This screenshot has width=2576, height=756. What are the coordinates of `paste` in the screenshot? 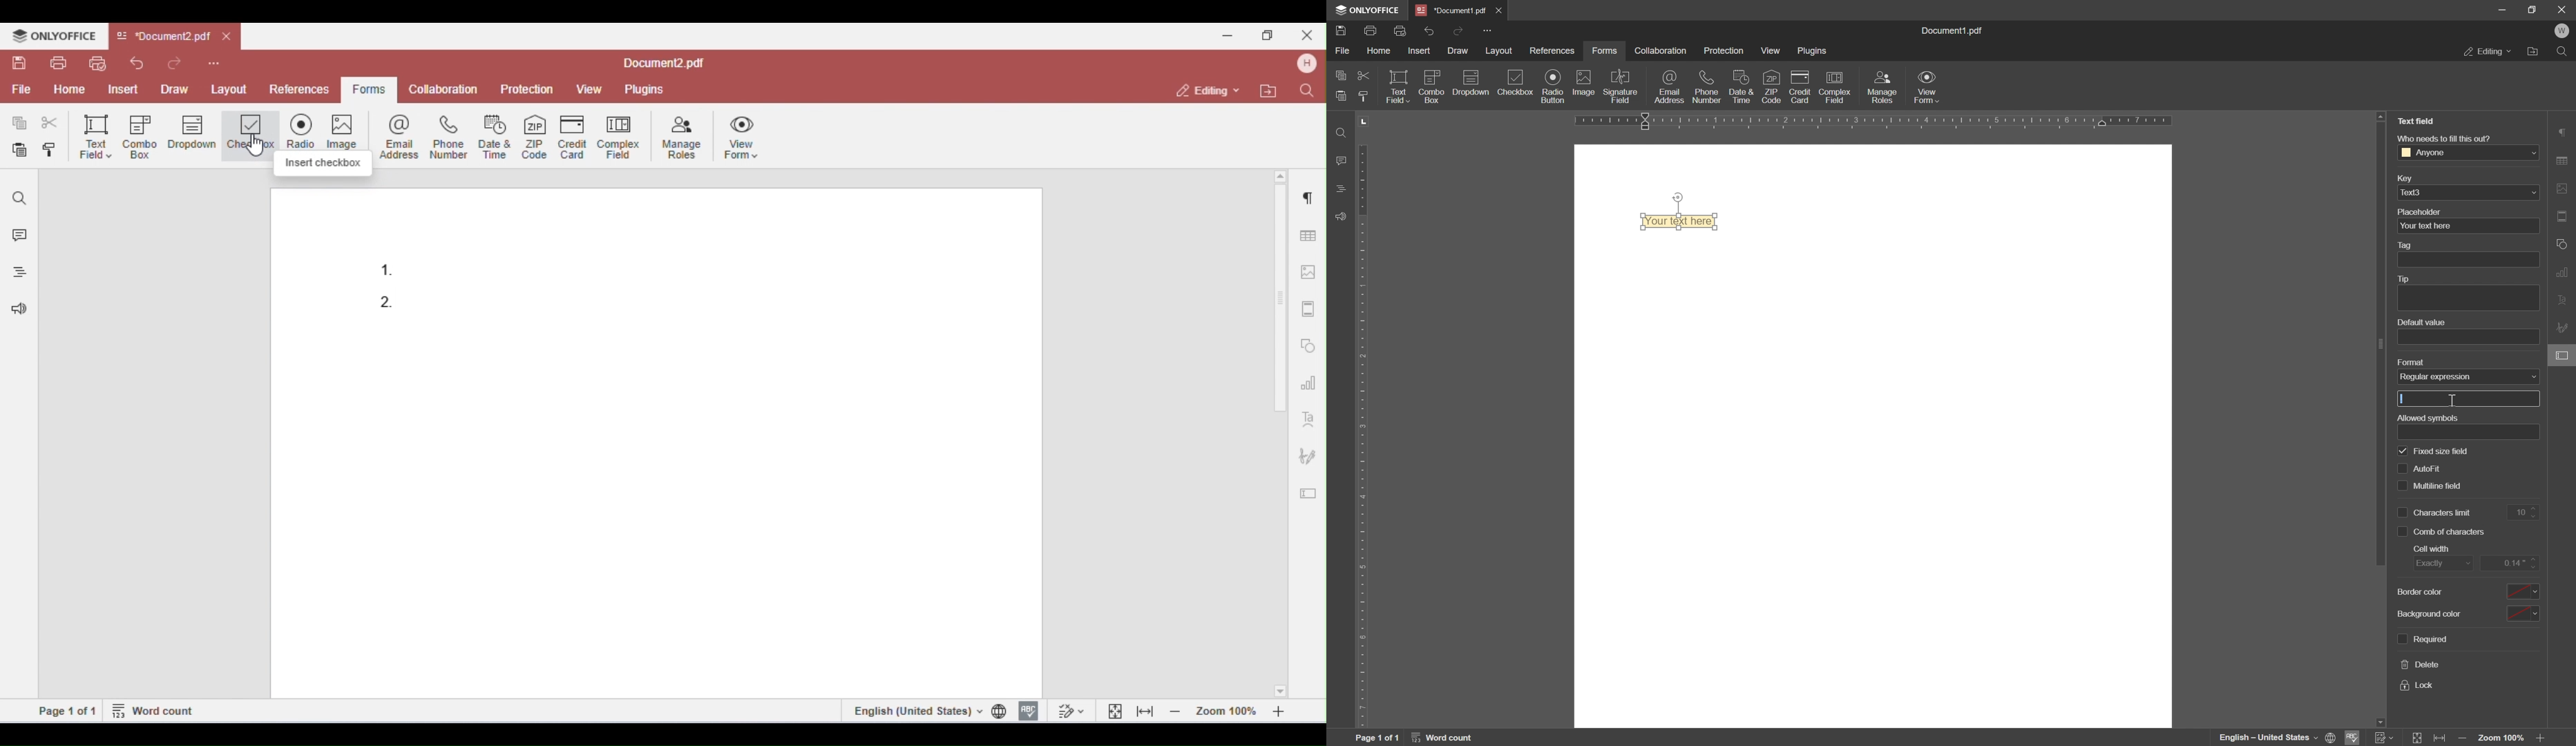 It's located at (1341, 95).